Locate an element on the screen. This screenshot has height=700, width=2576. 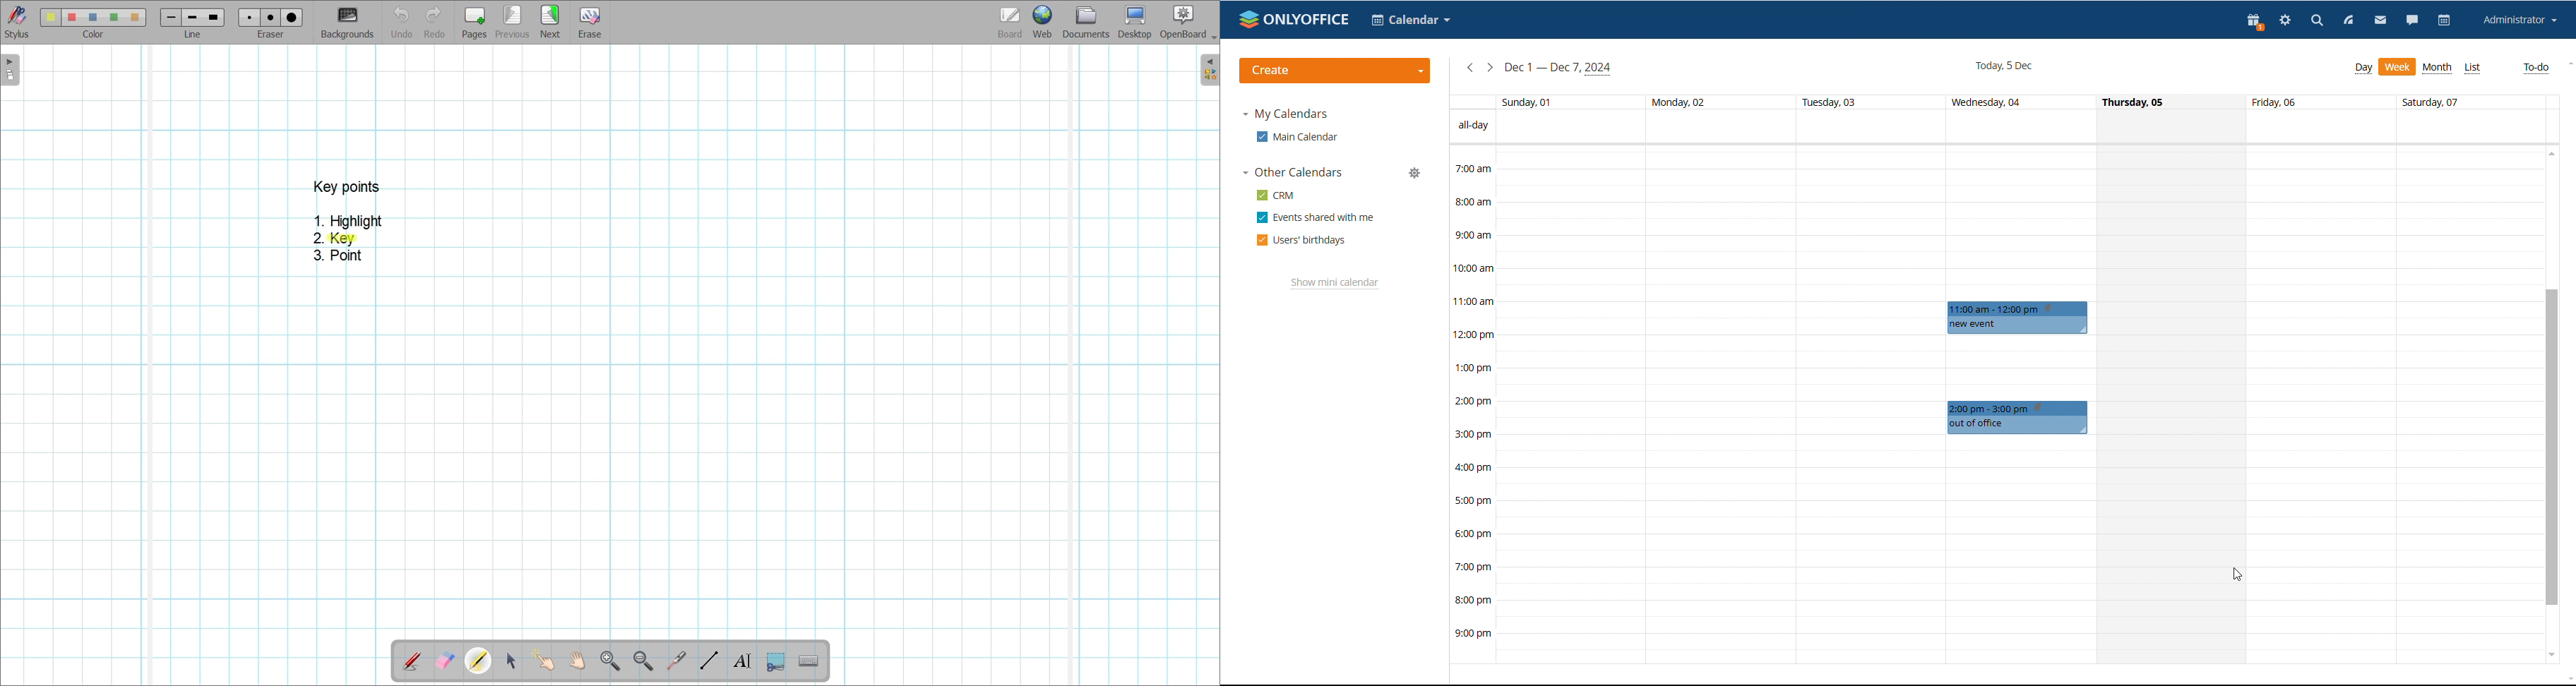
Highlighter is located at coordinates (478, 661).